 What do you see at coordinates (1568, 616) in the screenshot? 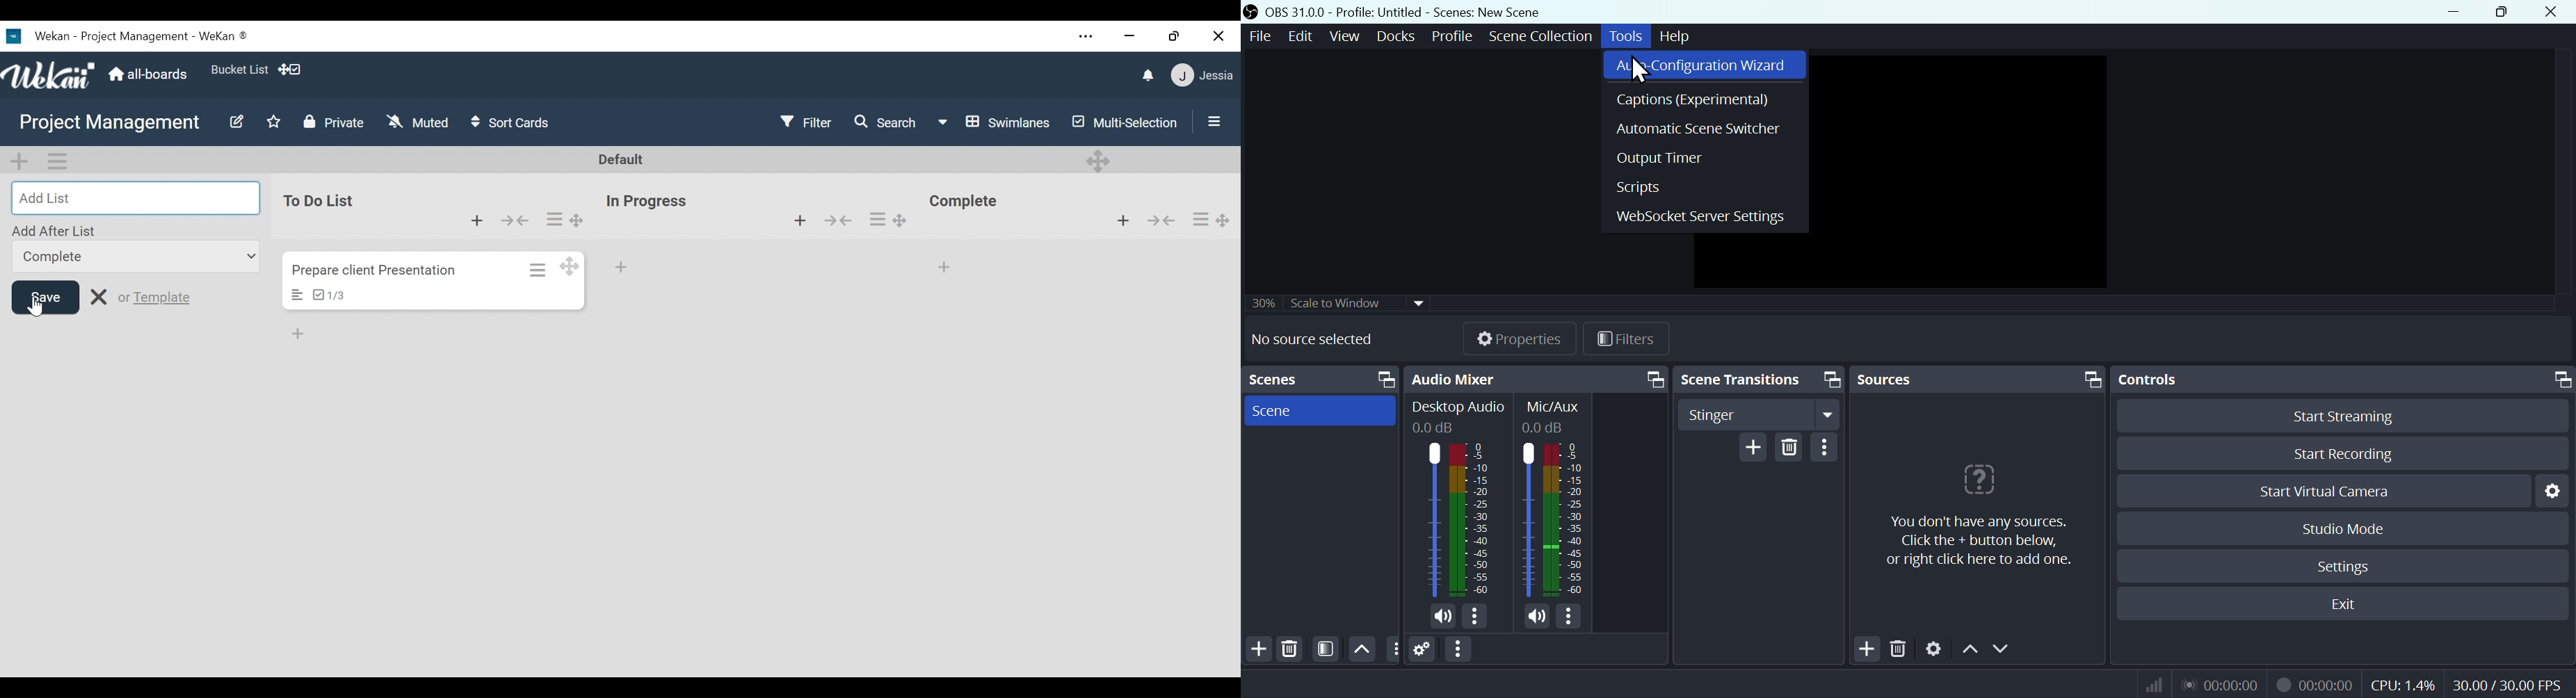
I see `options` at bounding box center [1568, 616].